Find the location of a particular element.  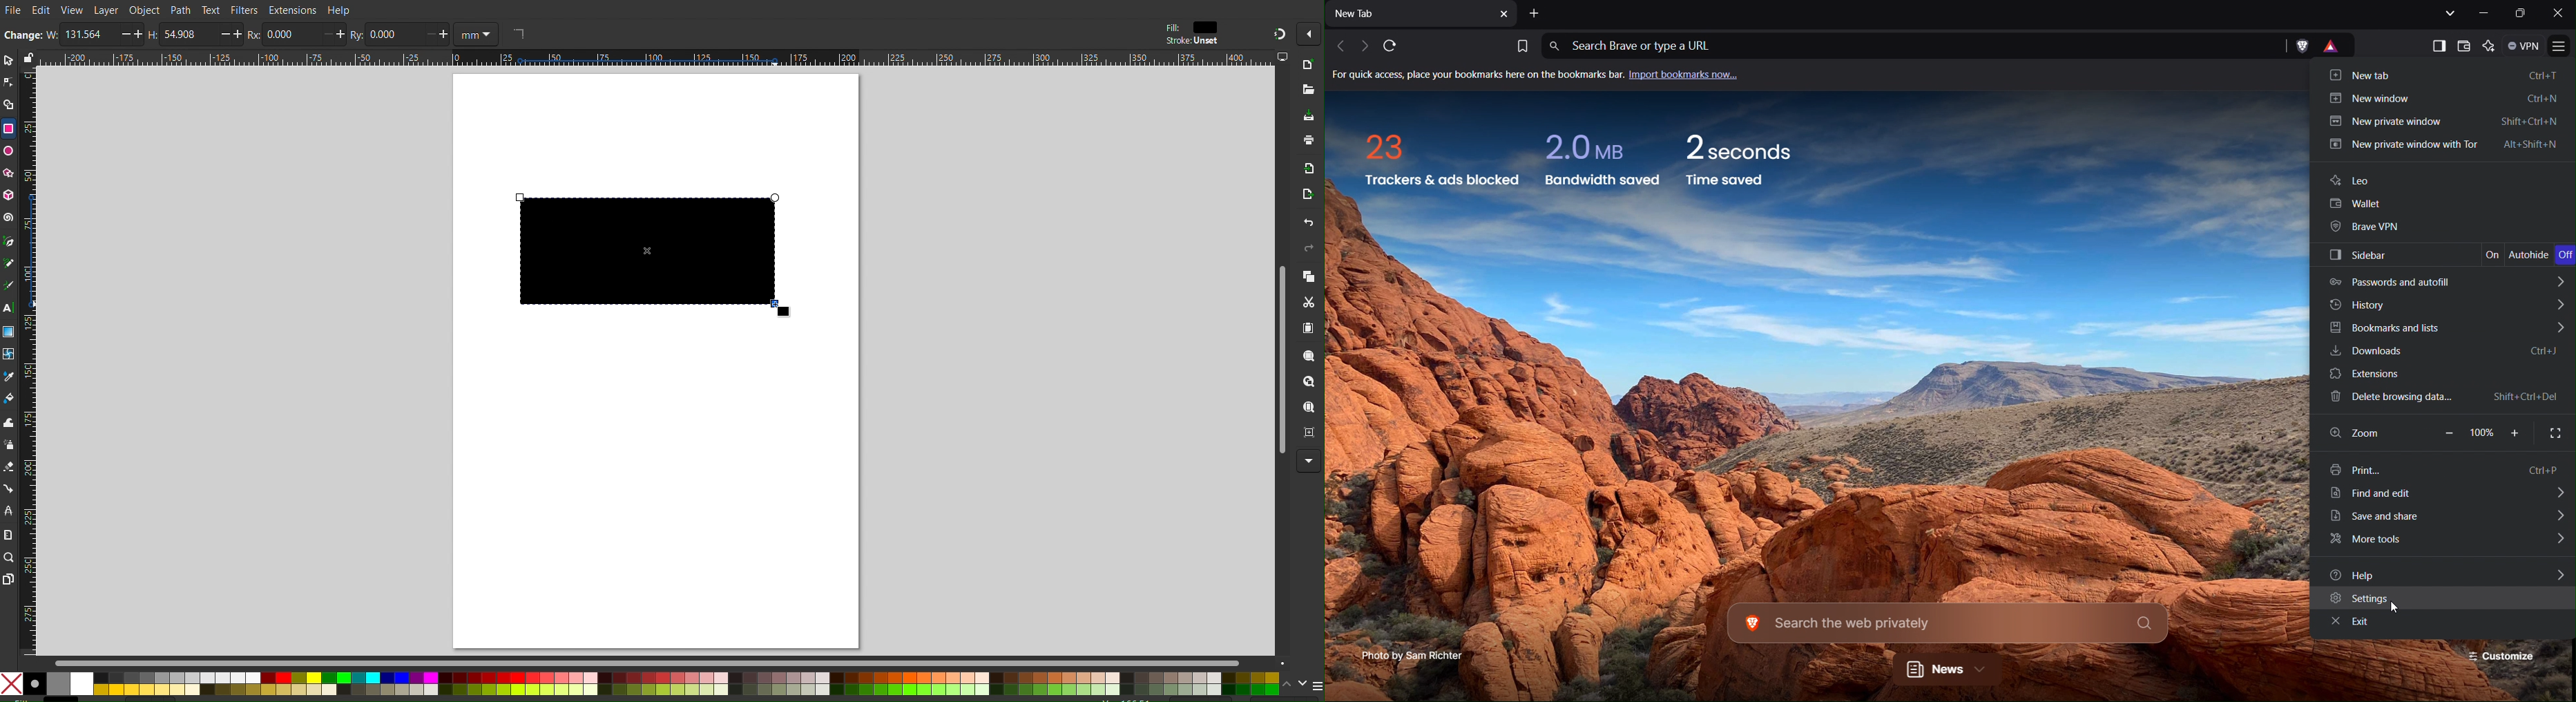

Ellipse is located at coordinates (8, 152).